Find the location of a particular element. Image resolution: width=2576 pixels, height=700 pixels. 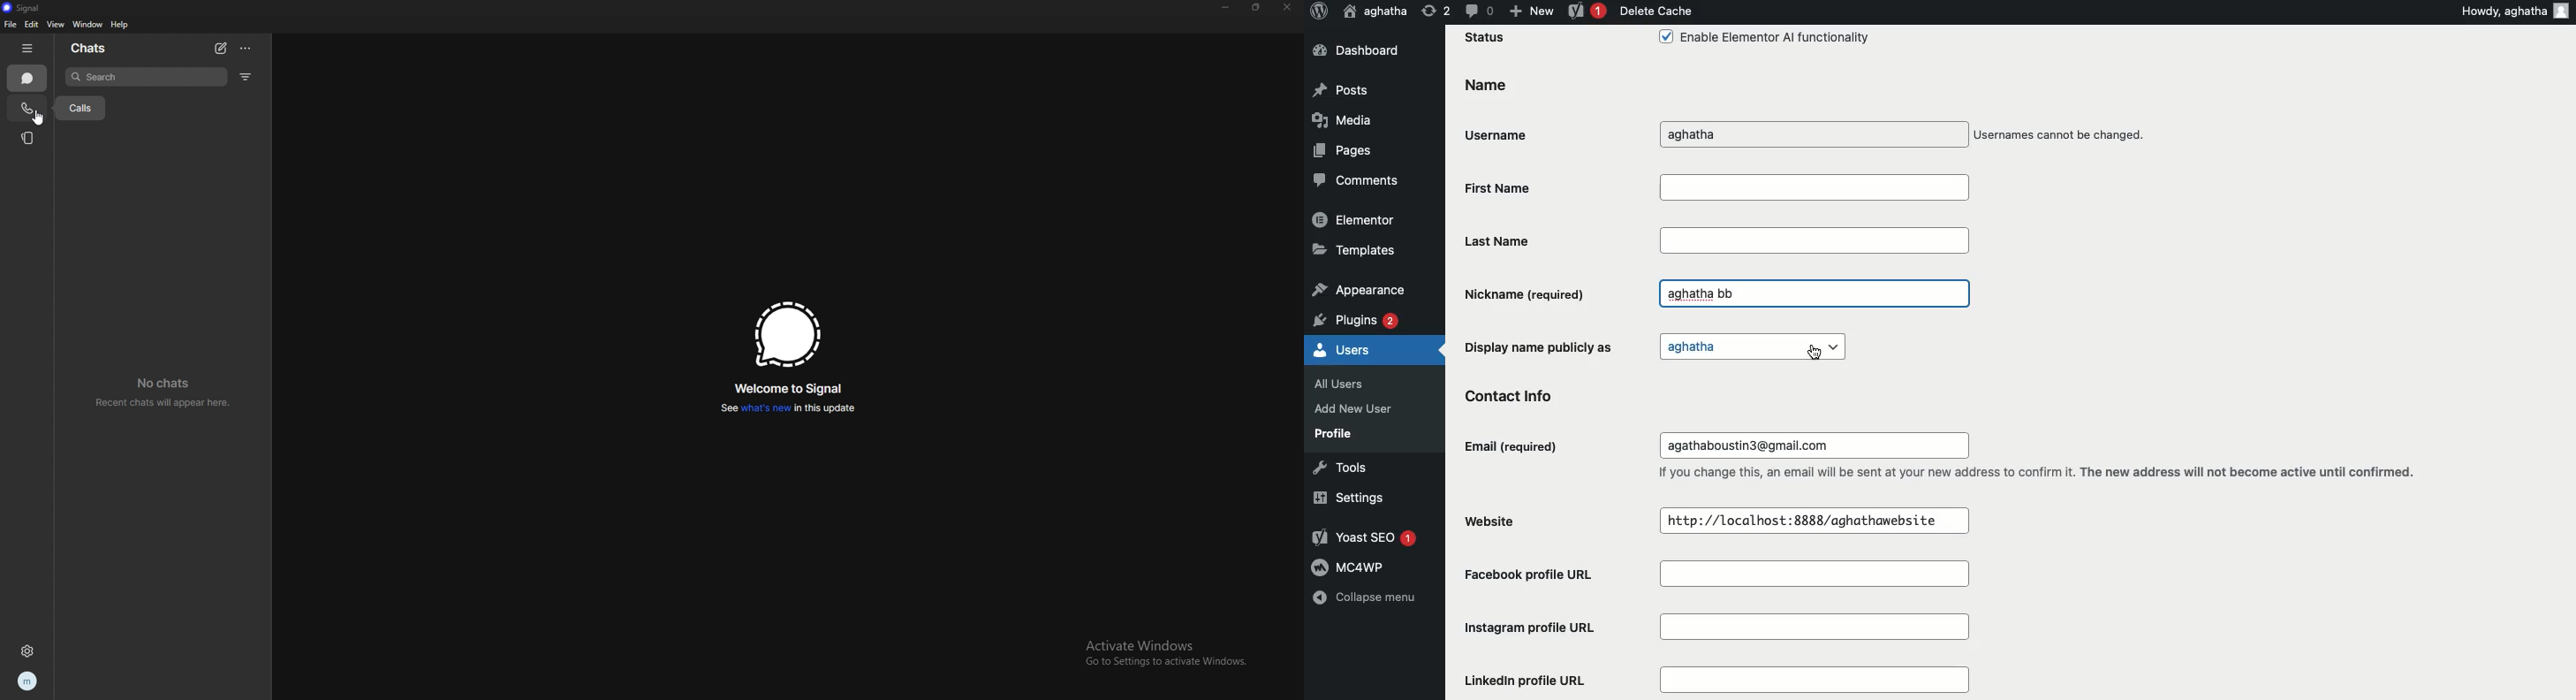

resize is located at coordinates (1257, 7).